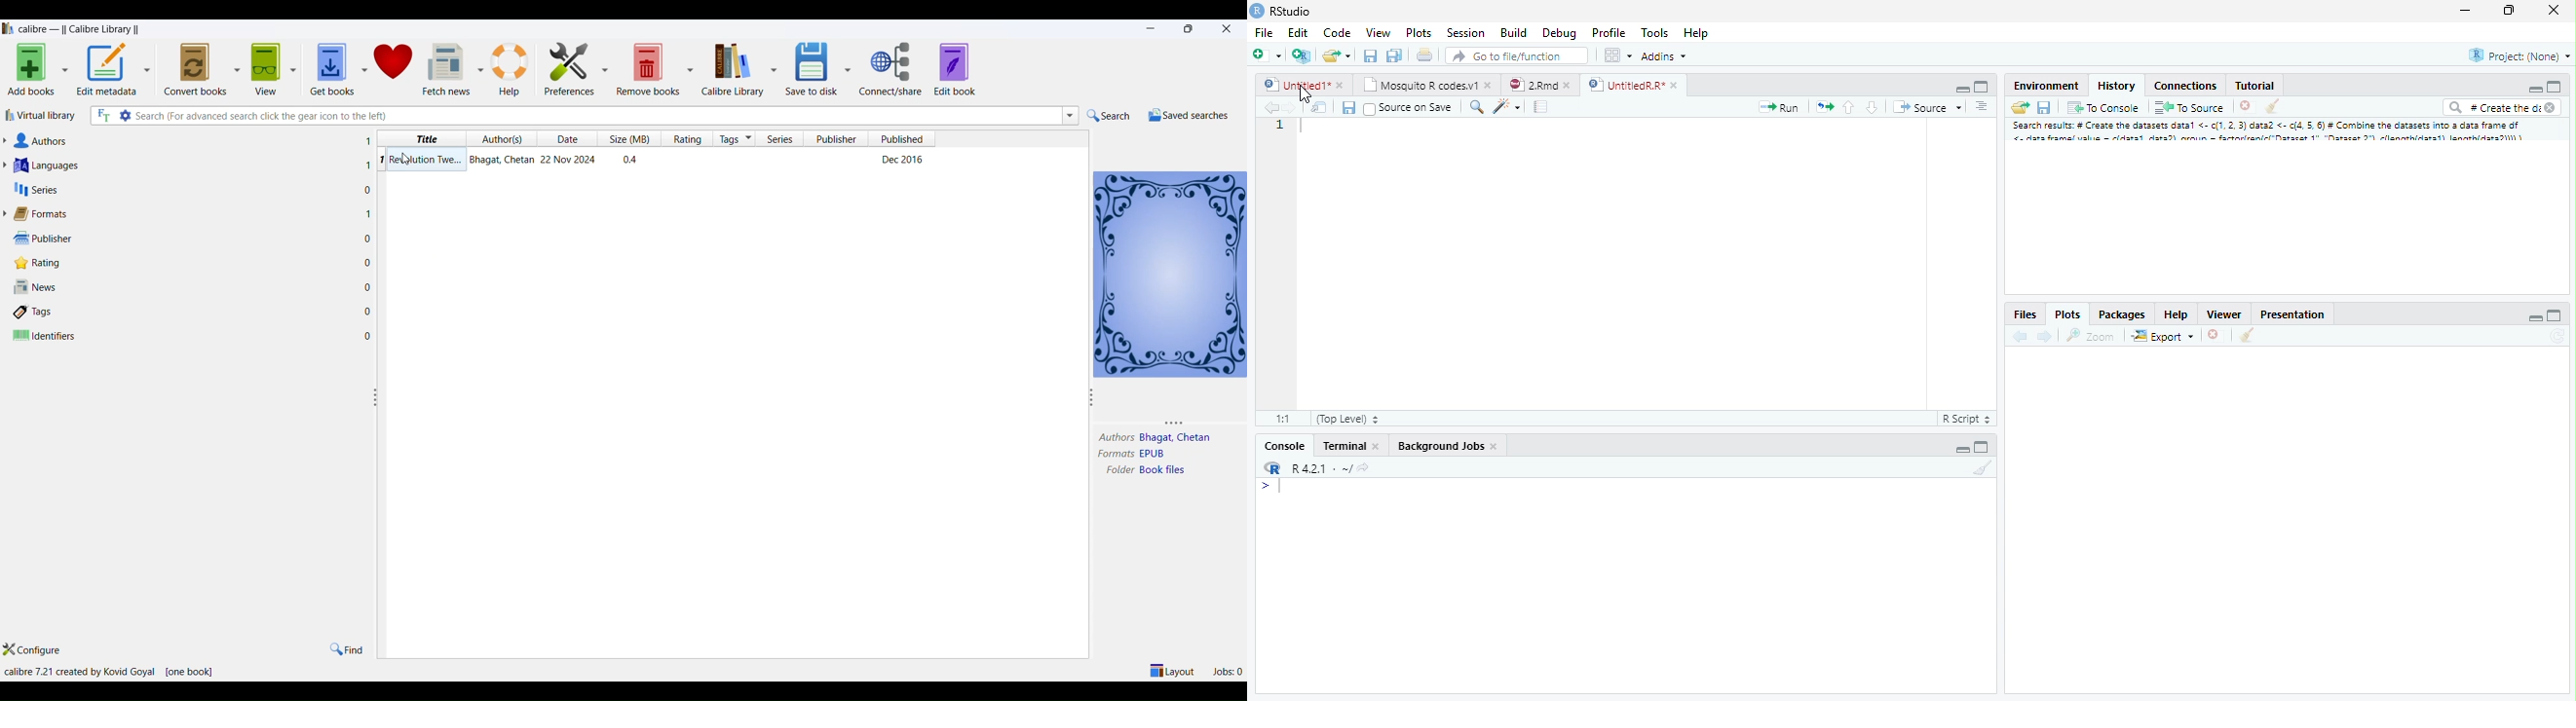 This screenshot has width=2576, height=728. Describe the element at coordinates (1468, 33) in the screenshot. I see `Session` at that location.